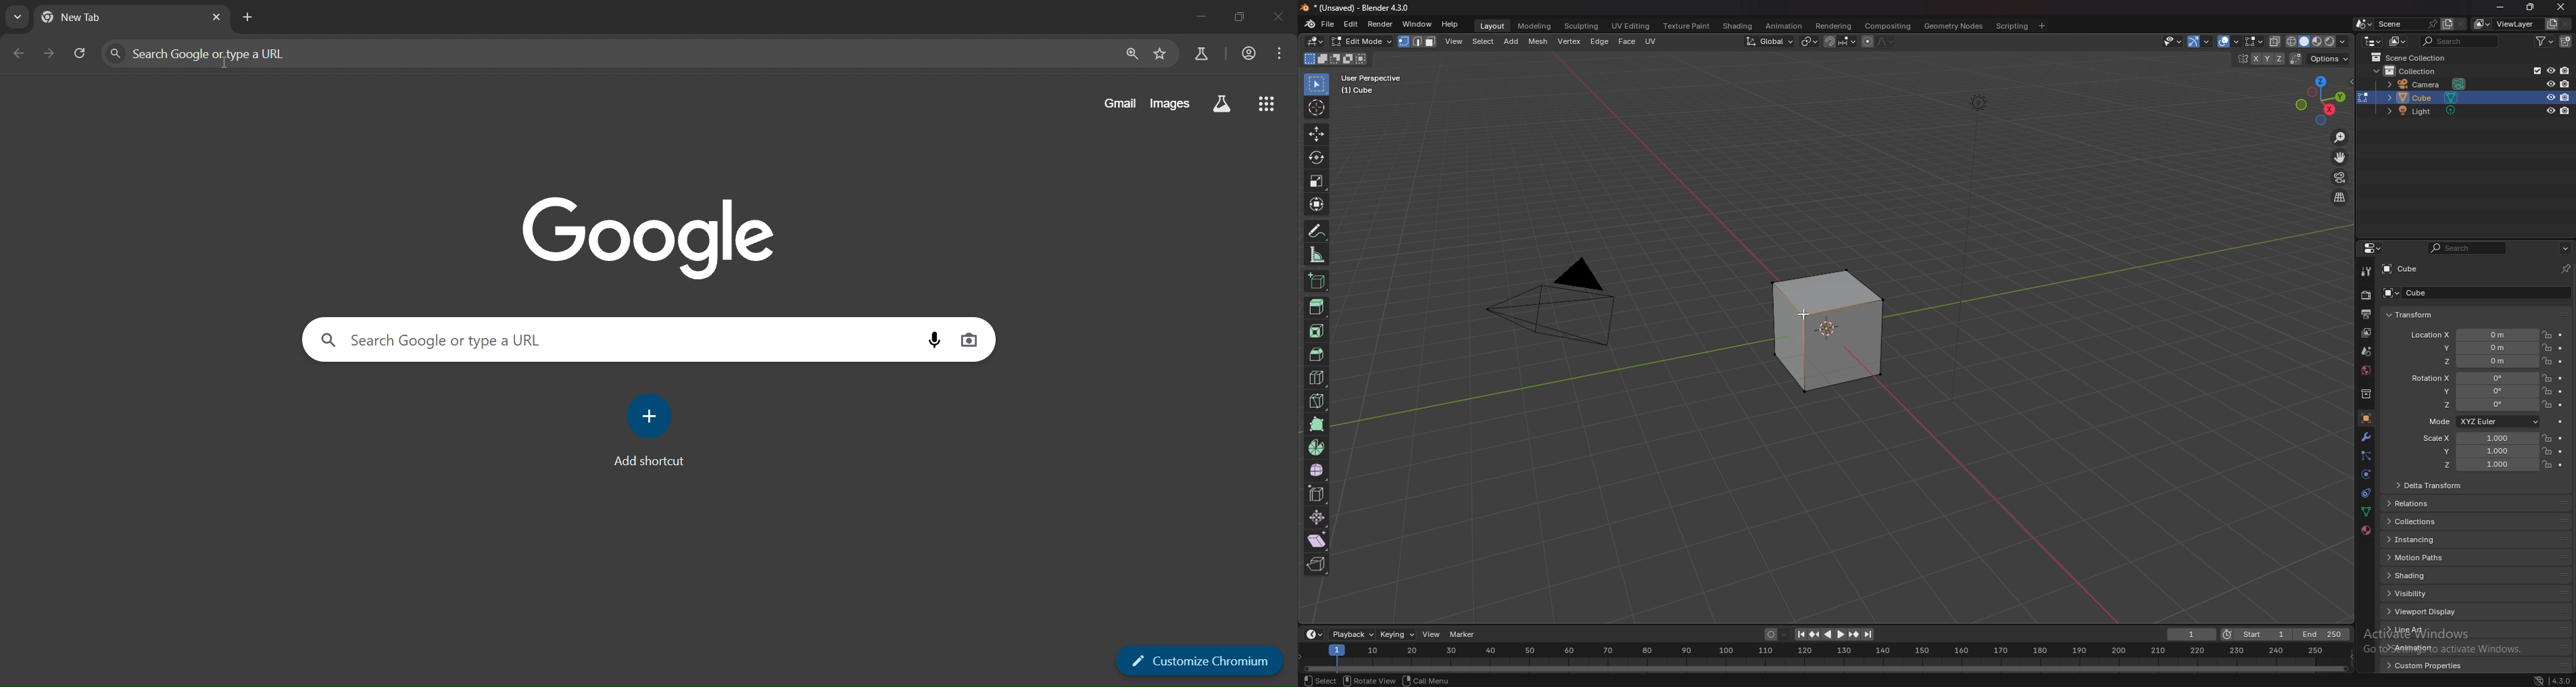 This screenshot has width=2576, height=700. Describe the element at coordinates (2415, 315) in the screenshot. I see `transform` at that location.